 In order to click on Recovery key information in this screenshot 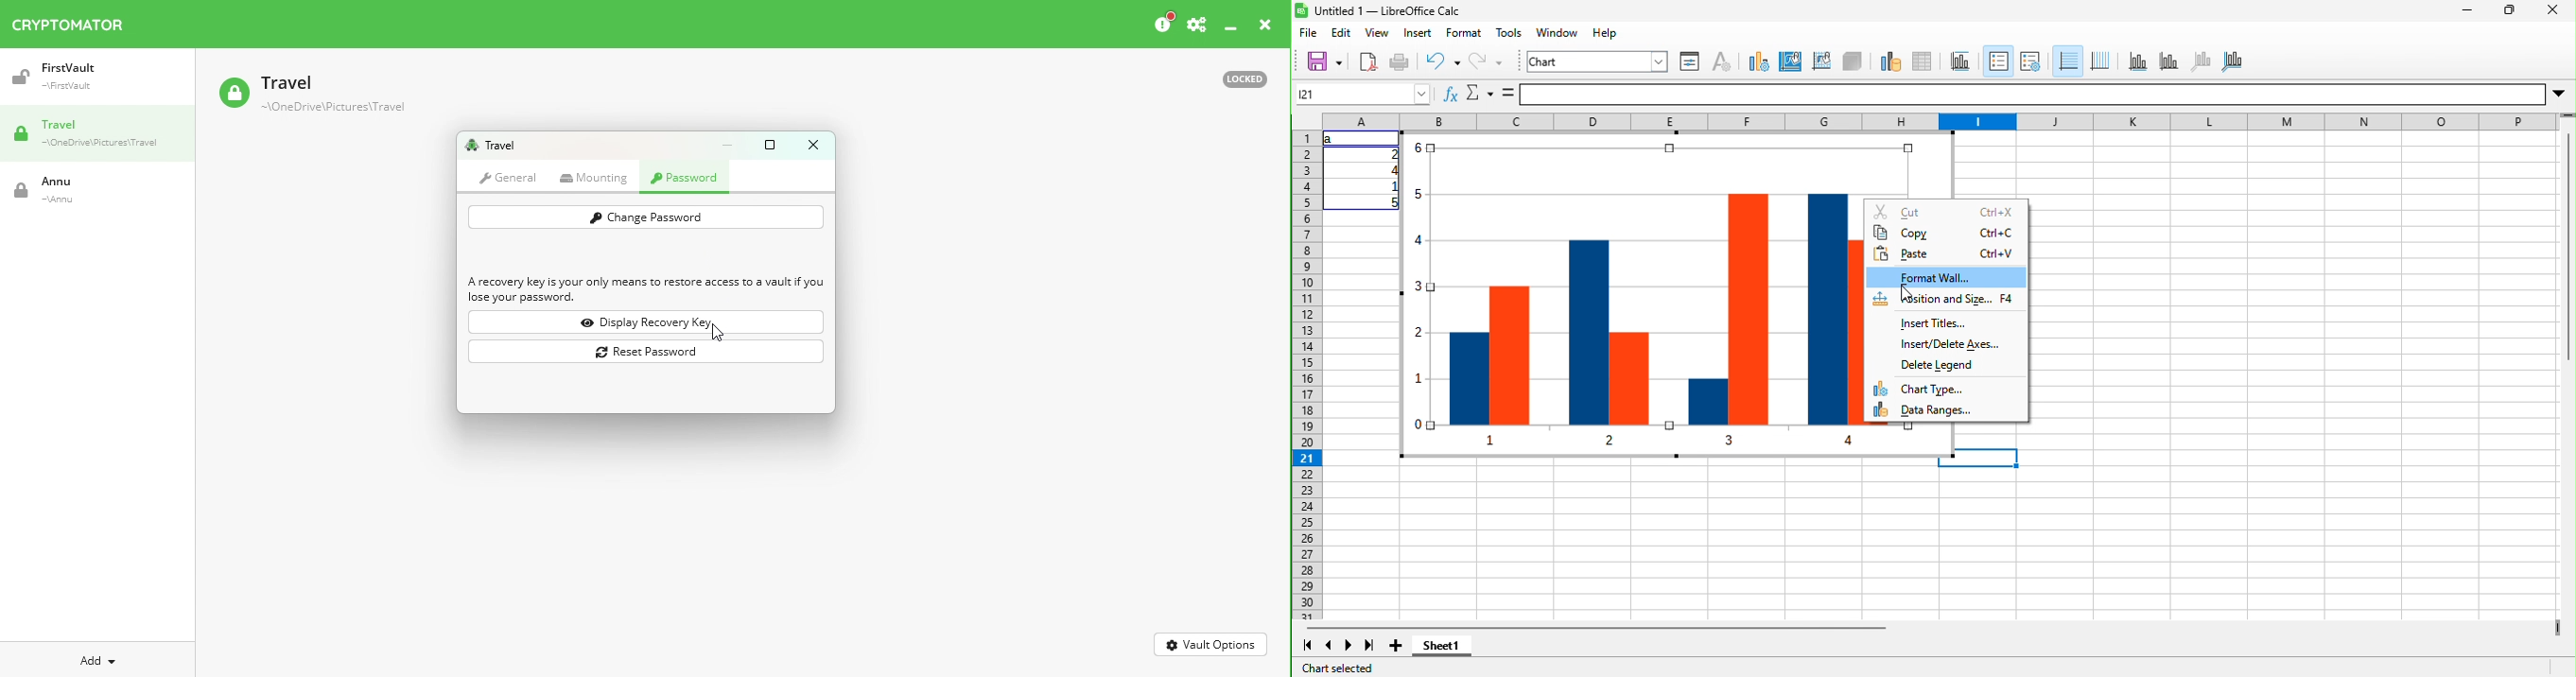, I will do `click(647, 290)`.